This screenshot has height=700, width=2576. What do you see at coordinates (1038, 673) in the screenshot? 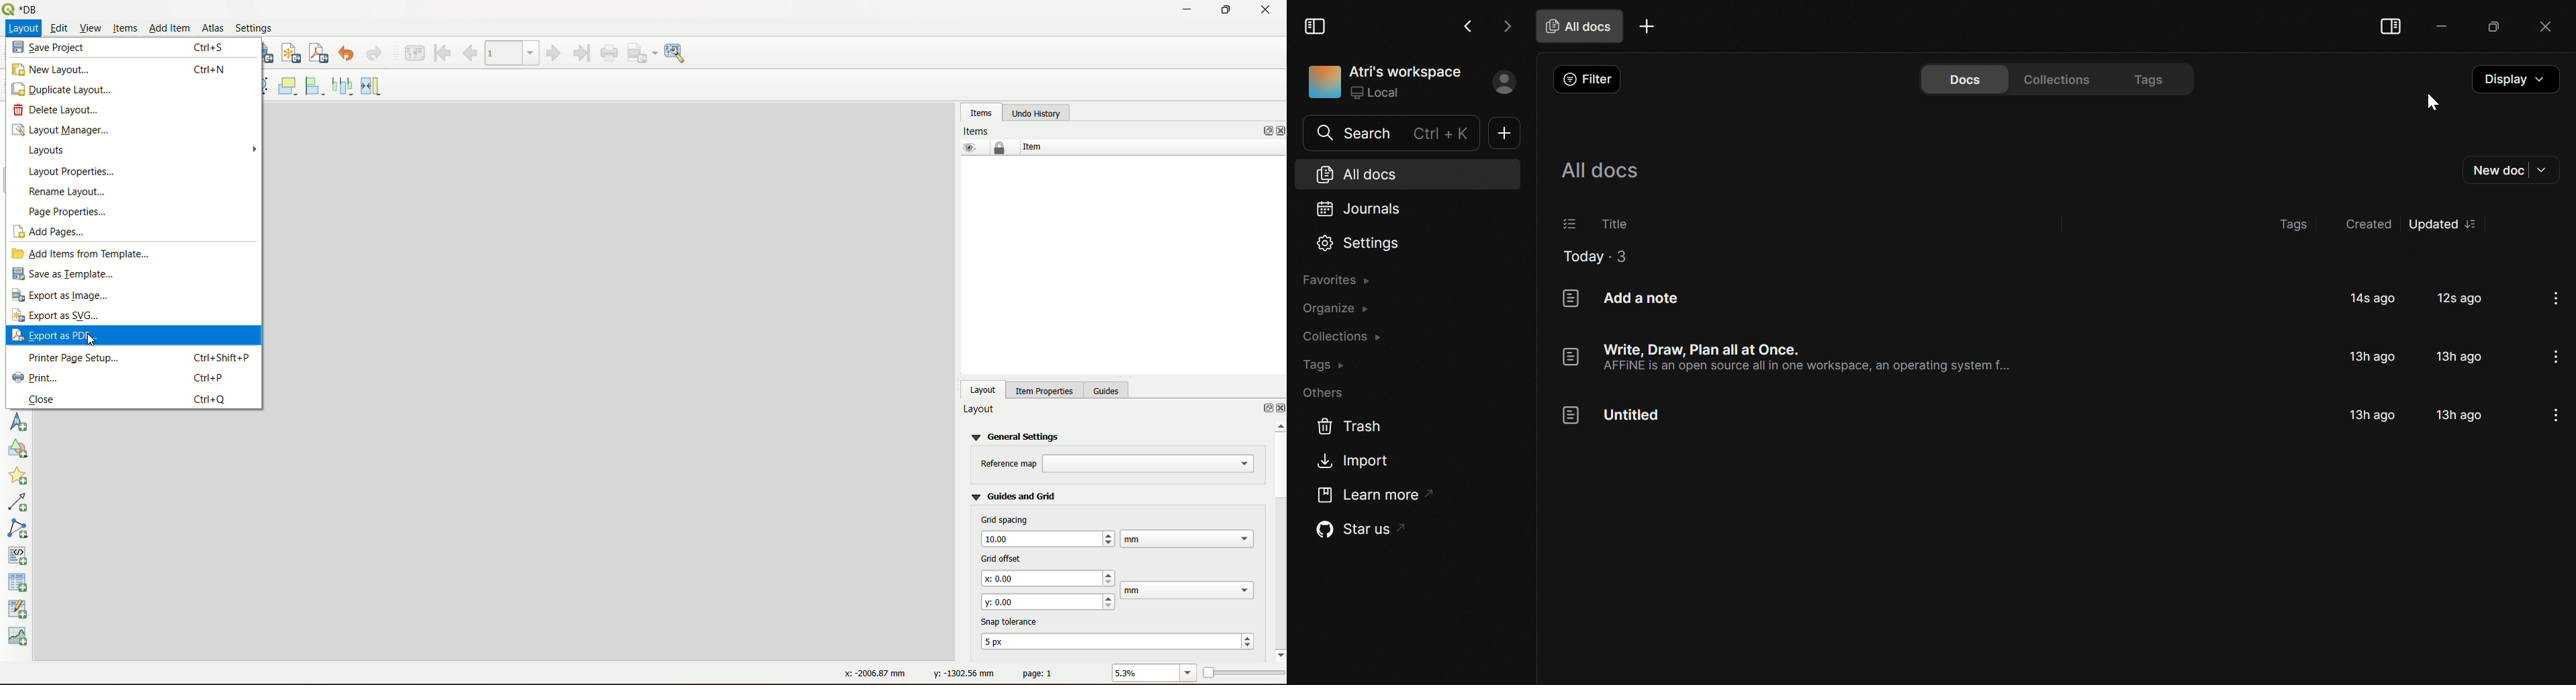
I see `page no` at bounding box center [1038, 673].